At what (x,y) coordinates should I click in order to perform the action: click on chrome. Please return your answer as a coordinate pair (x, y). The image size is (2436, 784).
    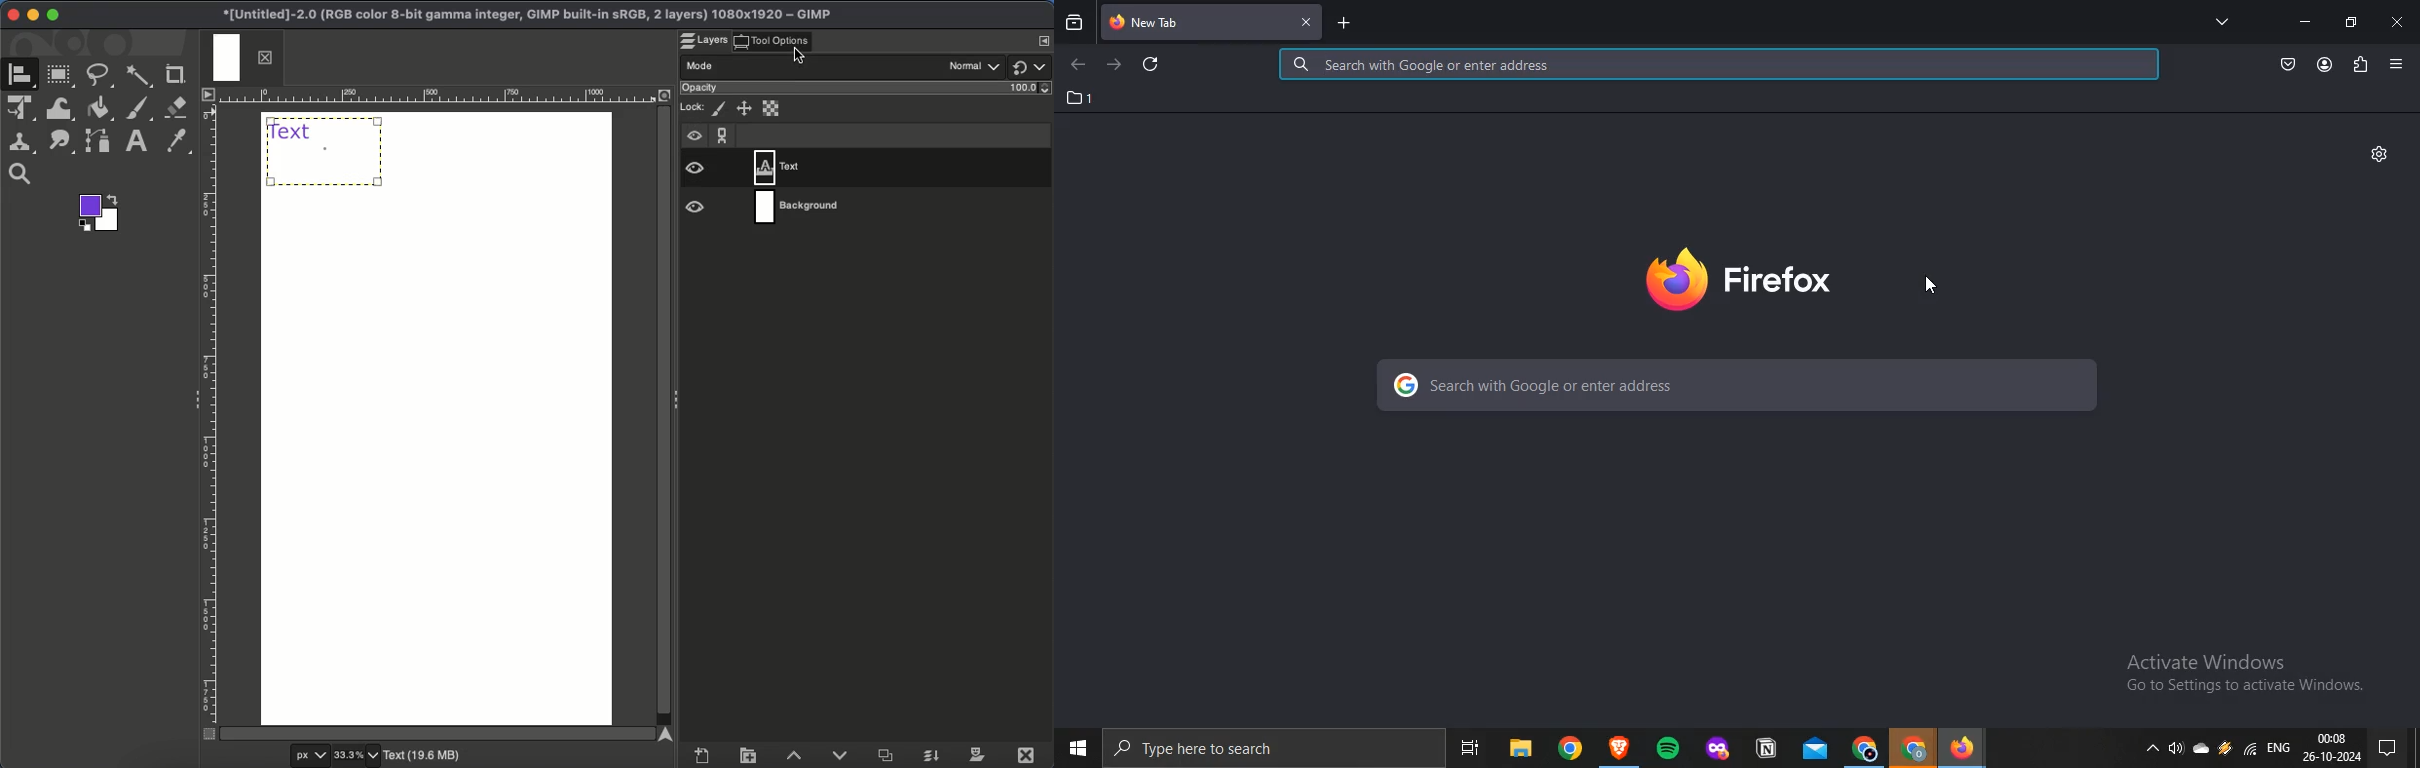
    Looking at the image, I should click on (1862, 747).